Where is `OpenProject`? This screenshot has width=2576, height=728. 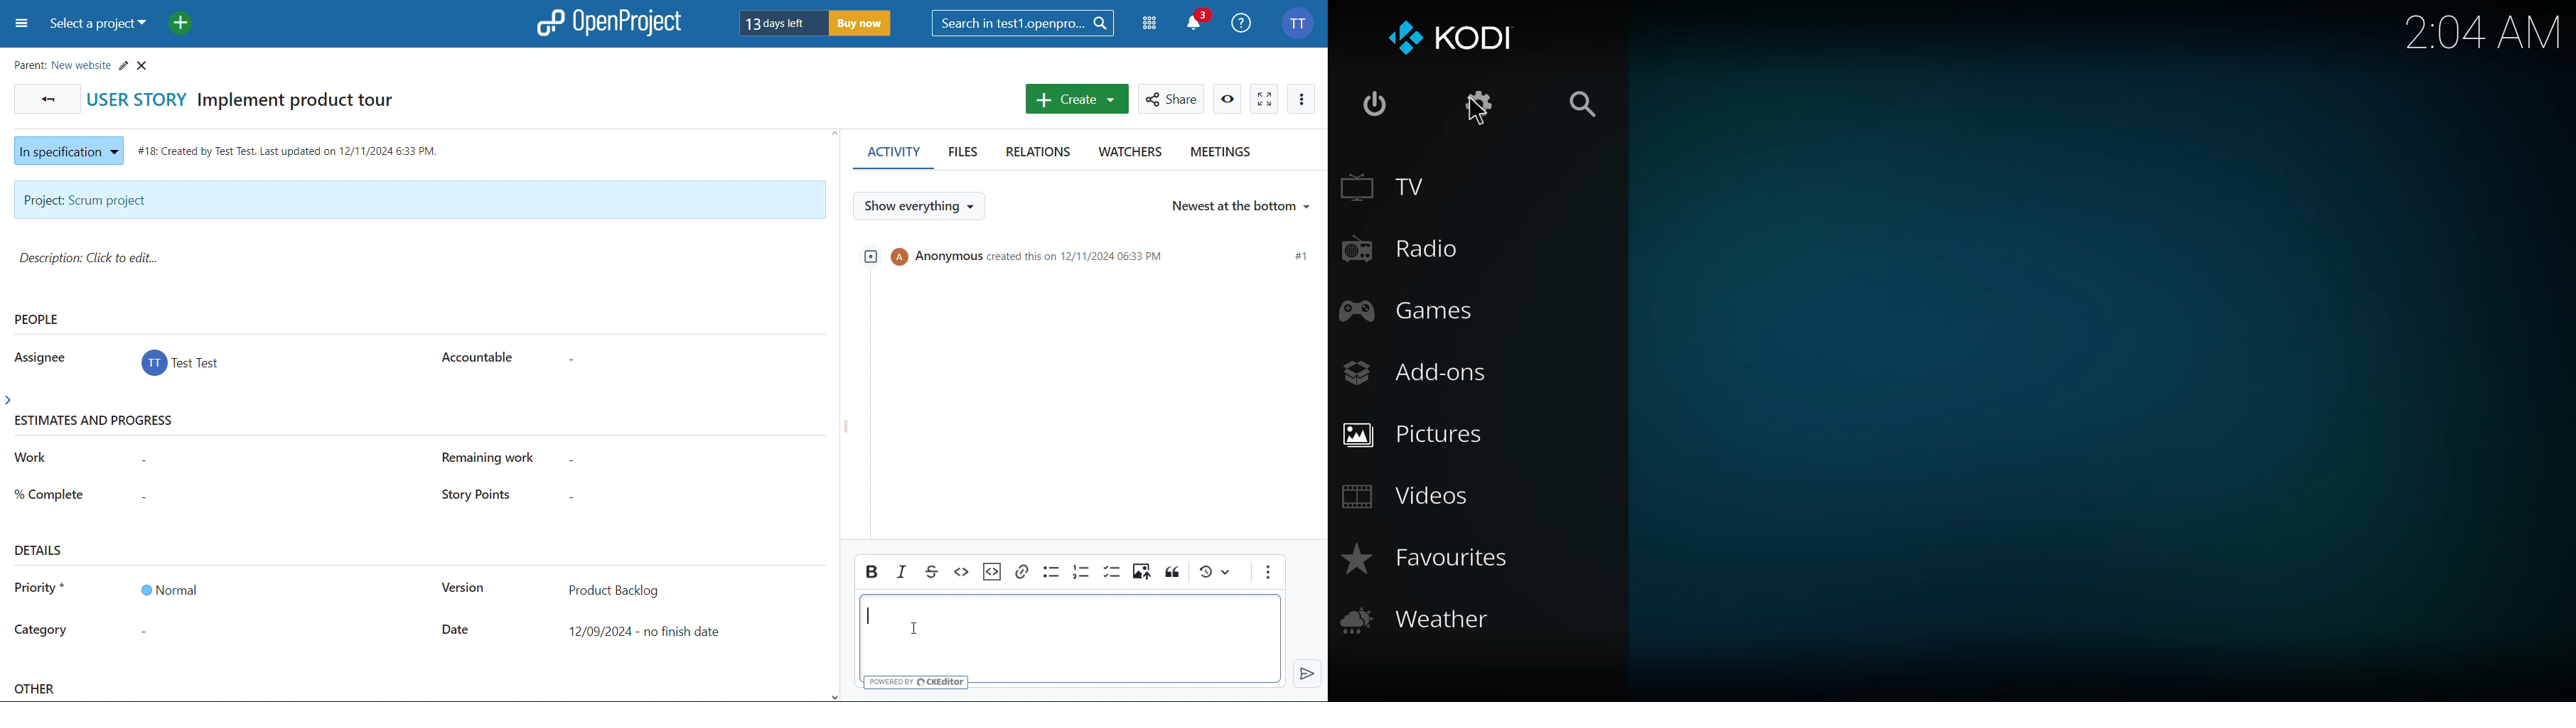 OpenProject is located at coordinates (611, 22).